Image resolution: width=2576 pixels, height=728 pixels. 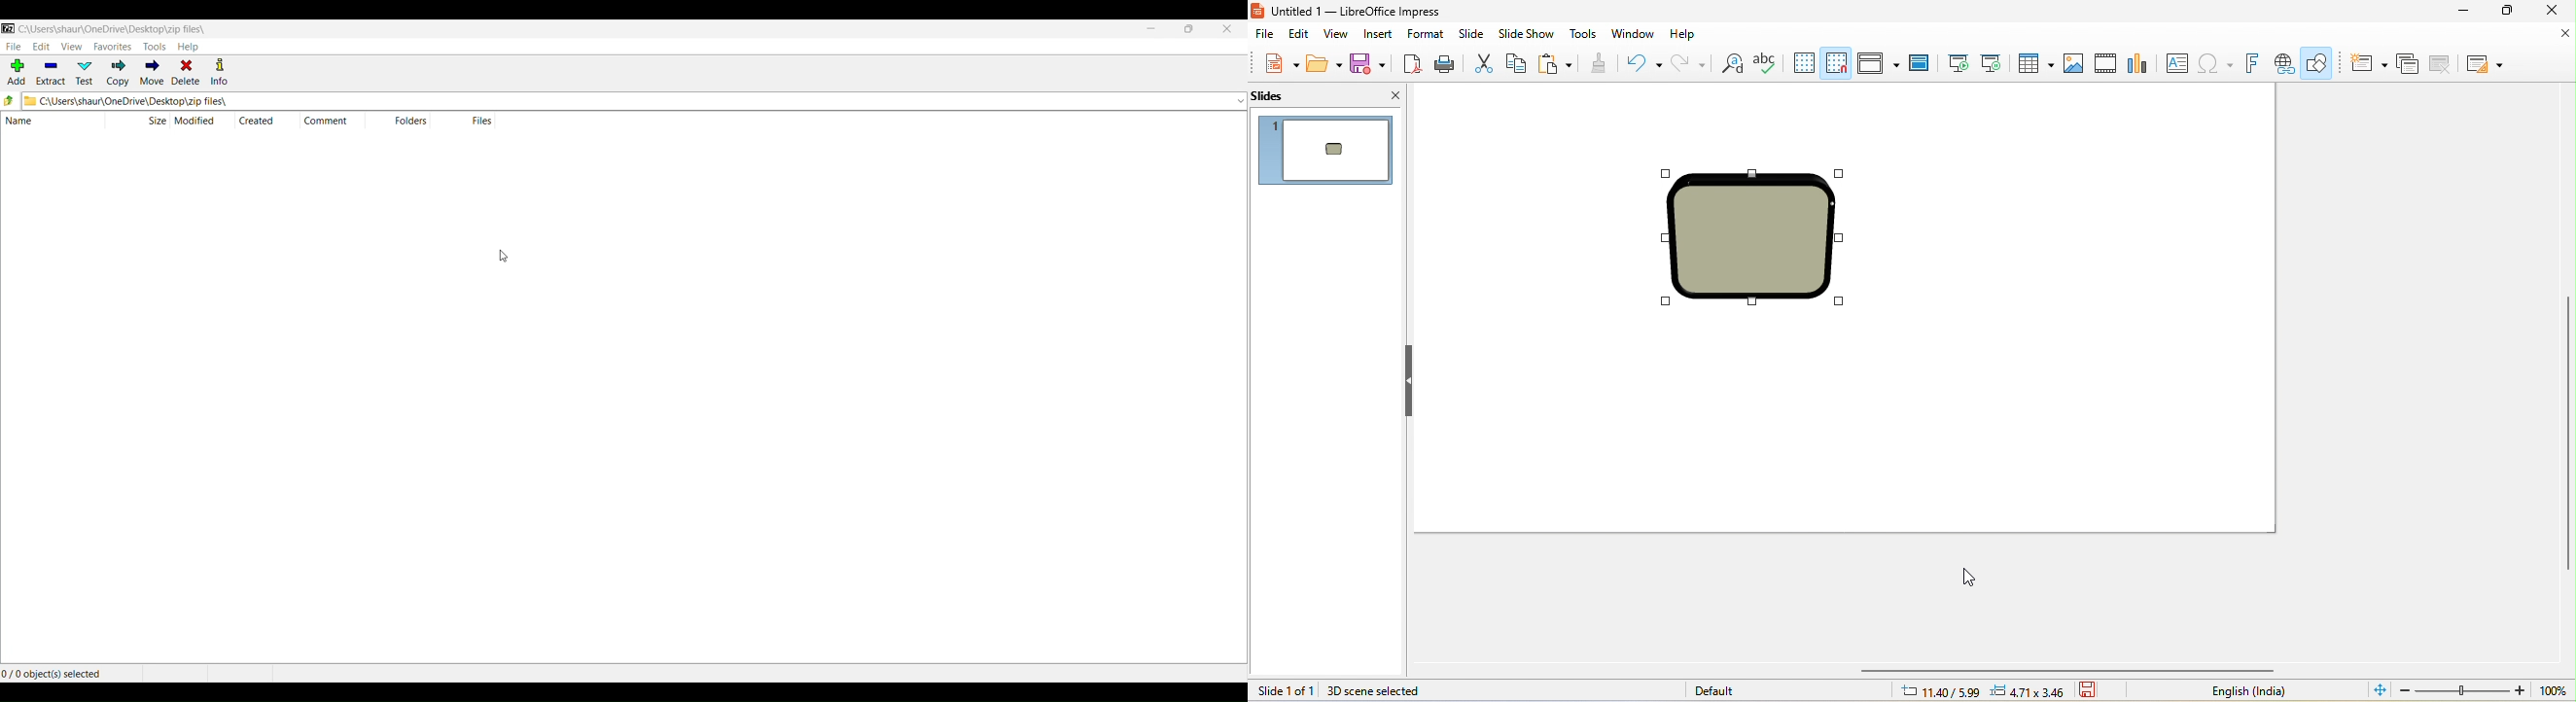 I want to click on default, so click(x=1713, y=690).